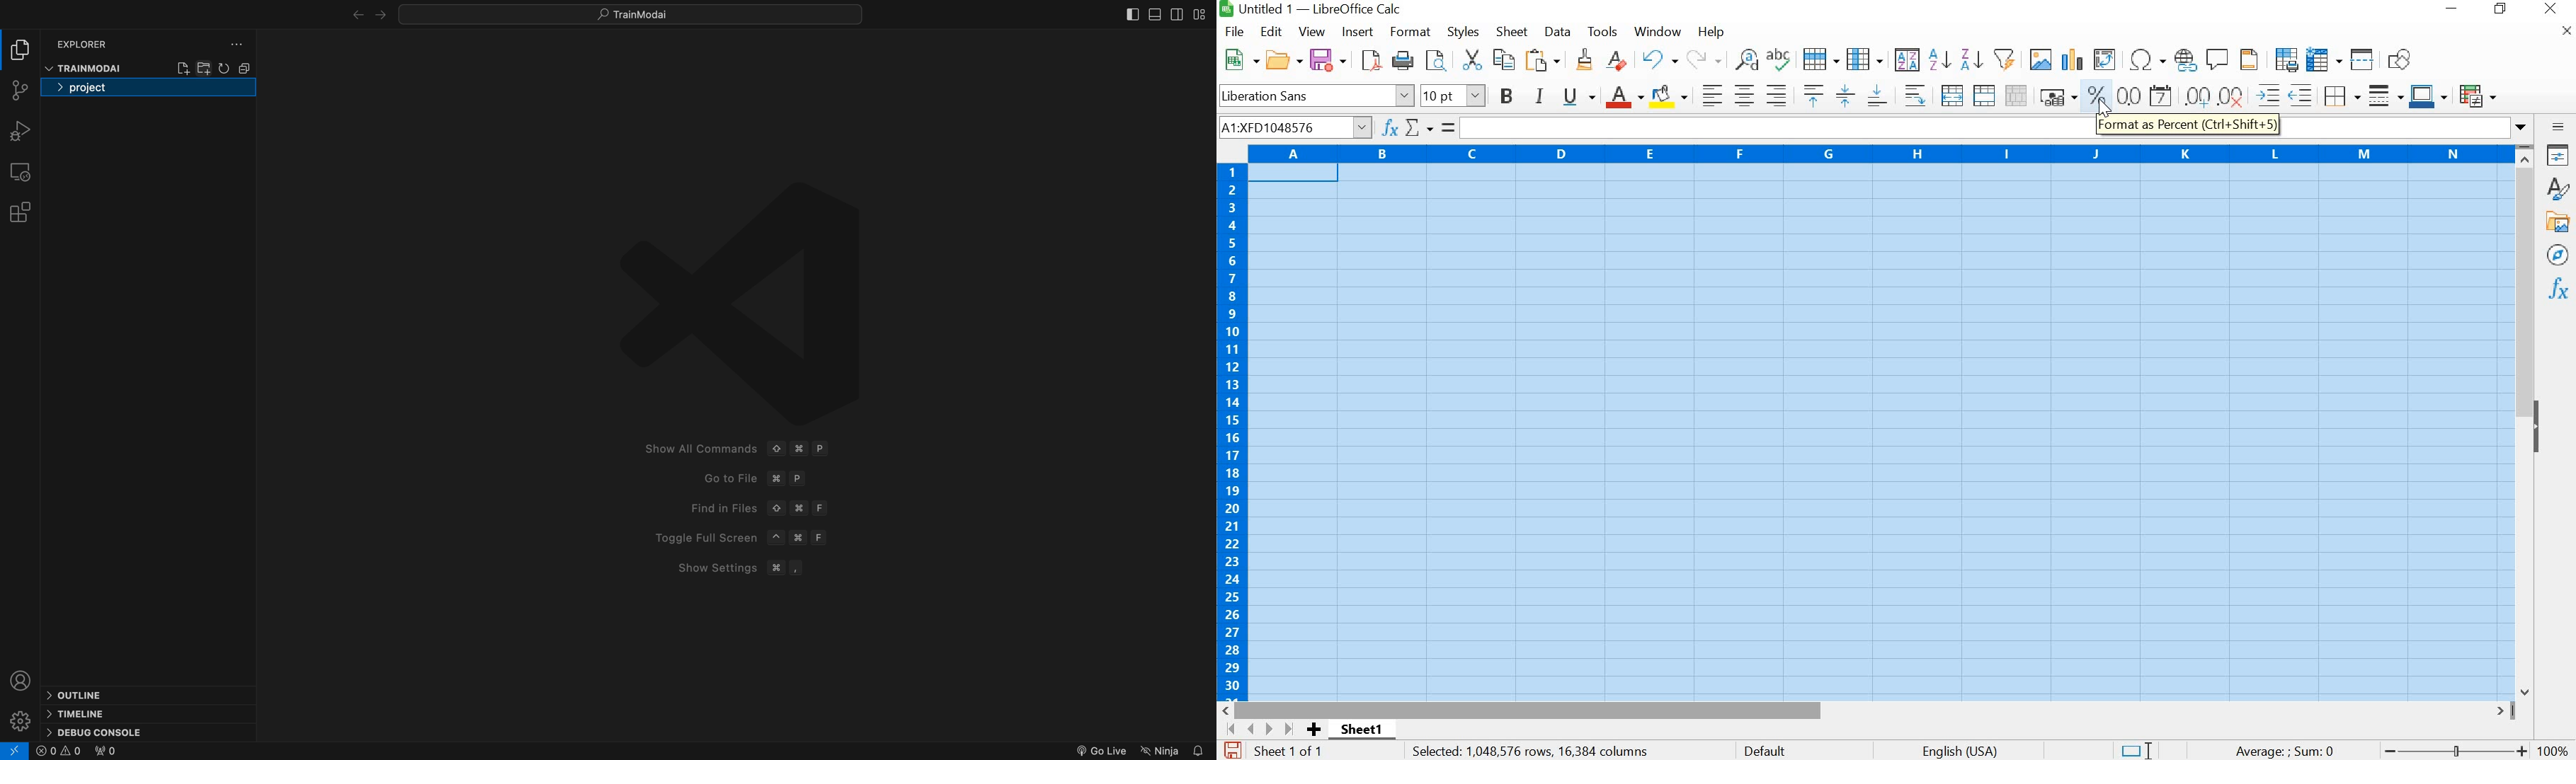  Describe the element at coordinates (1231, 430) in the screenshot. I see `ROWS` at that location.